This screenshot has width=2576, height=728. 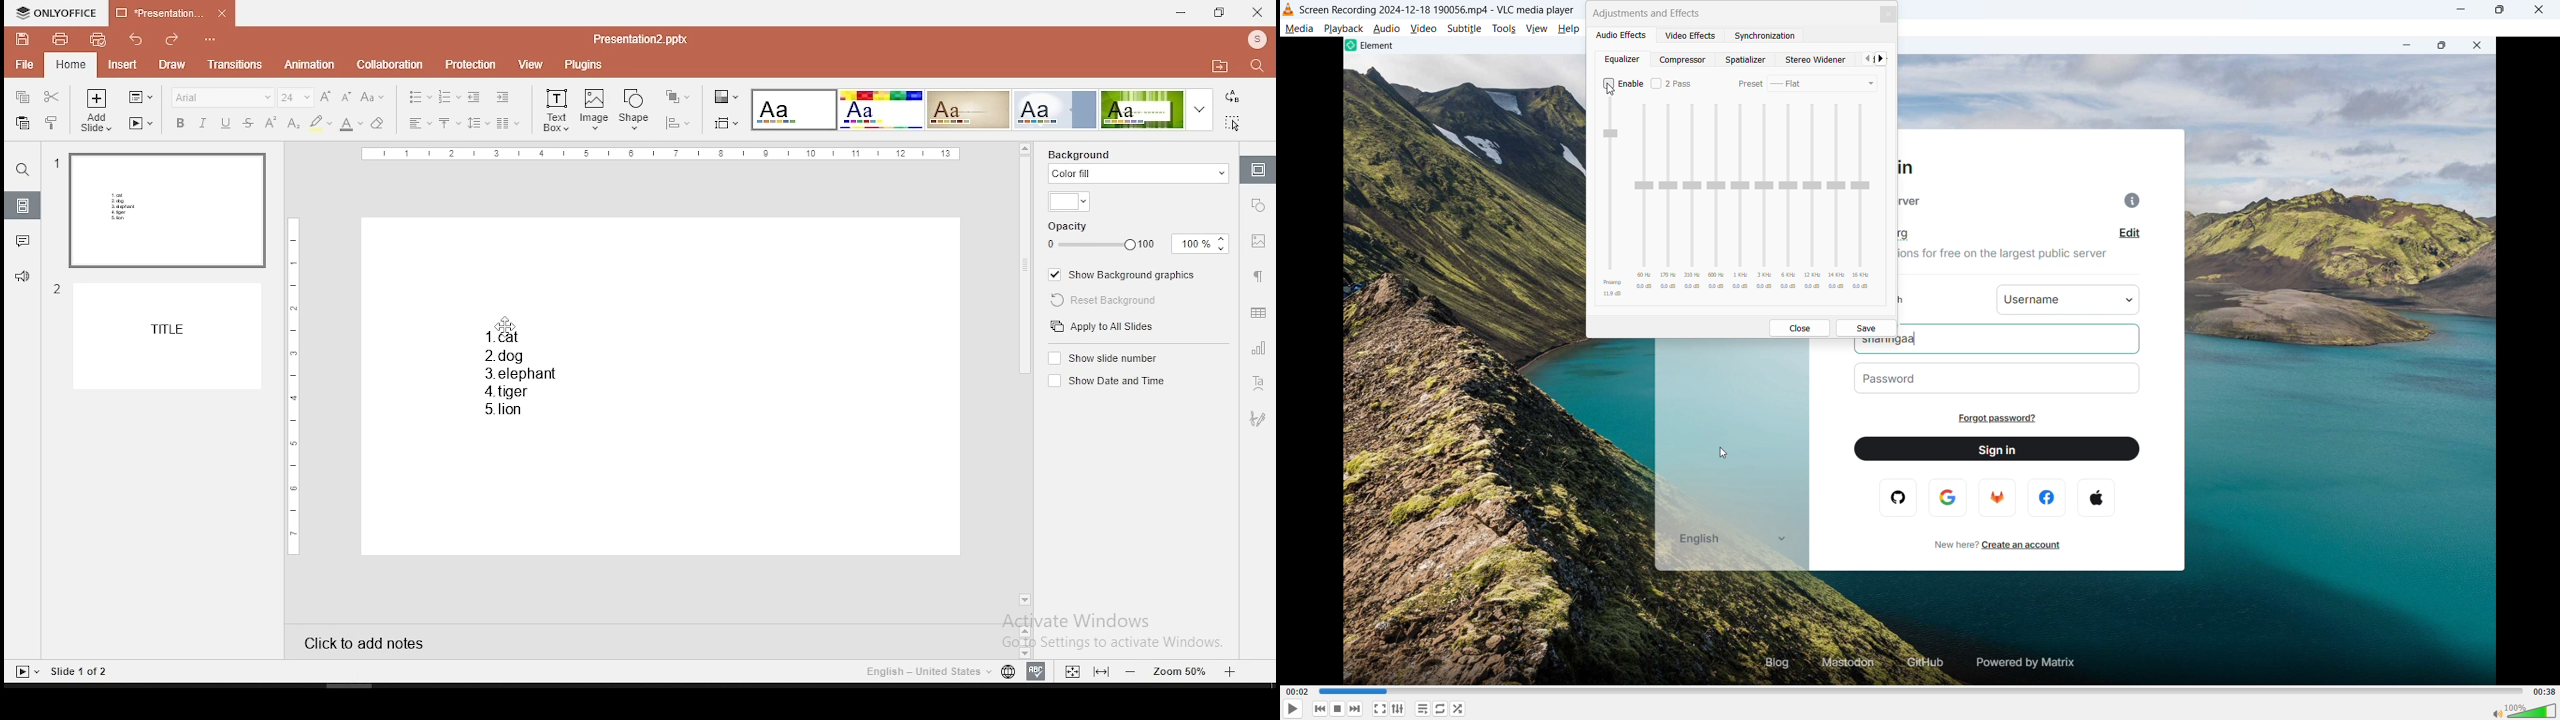 What do you see at coordinates (141, 97) in the screenshot?
I see `change slide layout` at bounding box center [141, 97].